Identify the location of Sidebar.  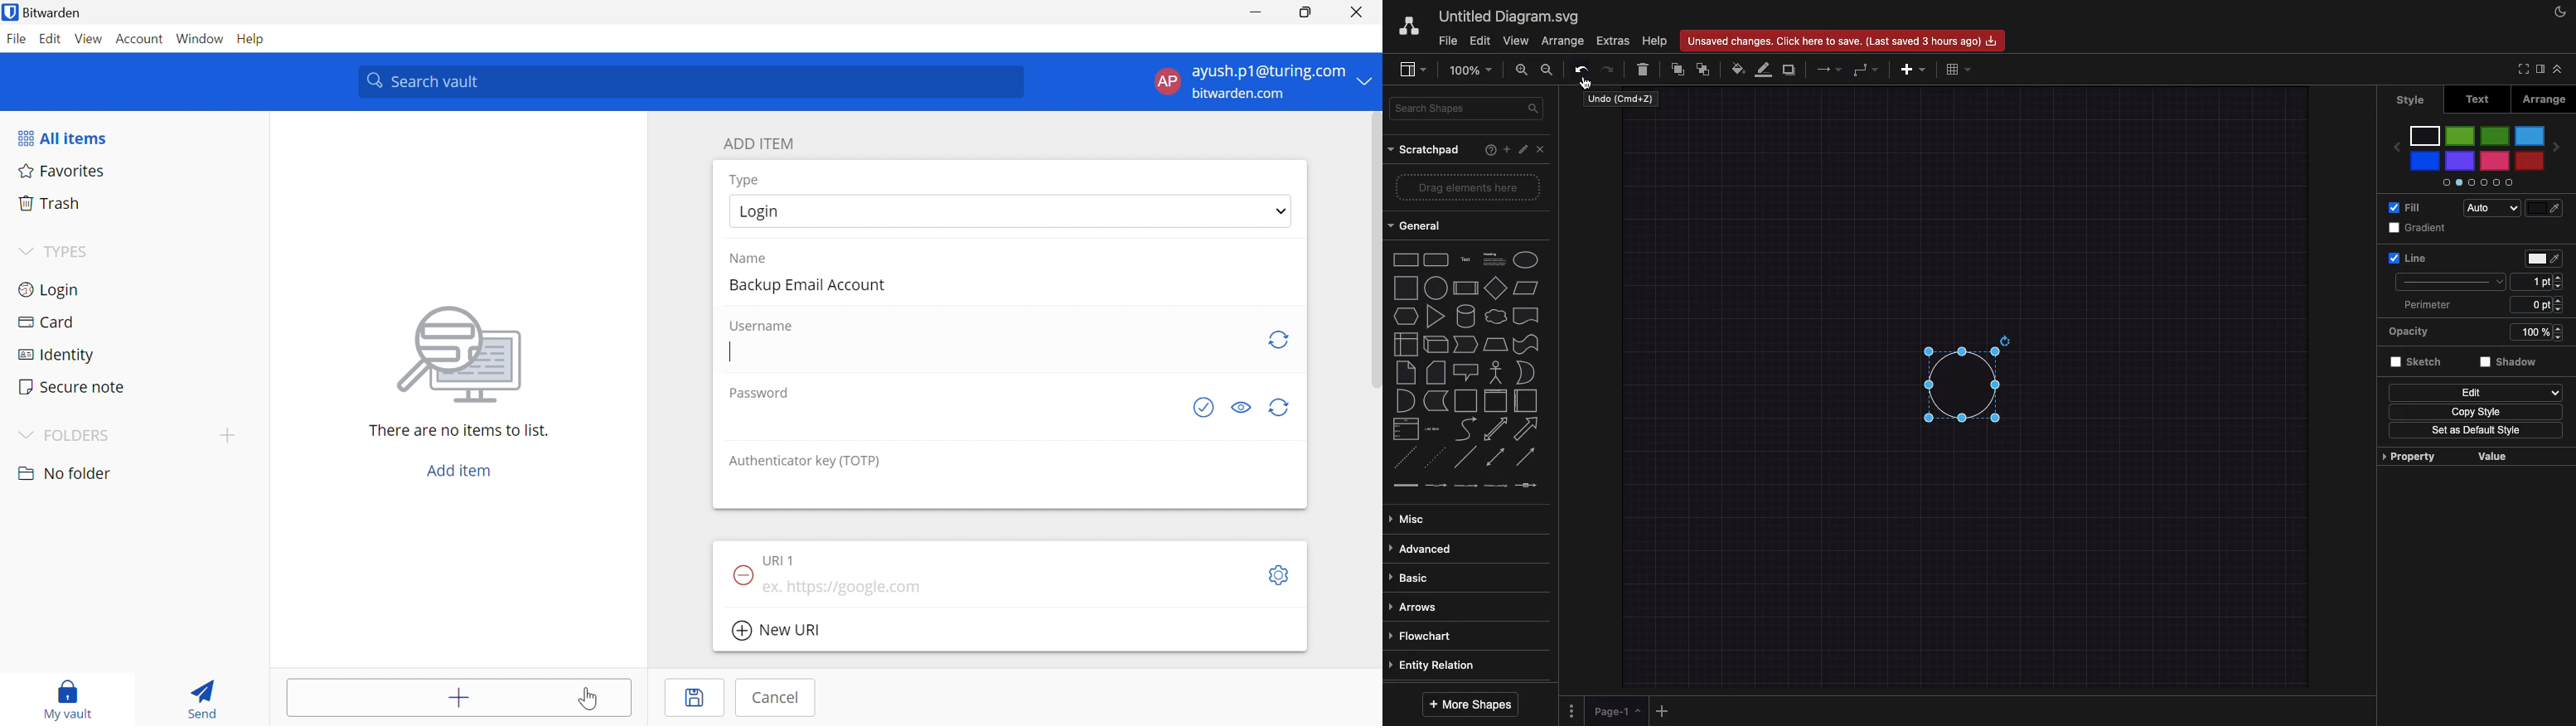
(2545, 70).